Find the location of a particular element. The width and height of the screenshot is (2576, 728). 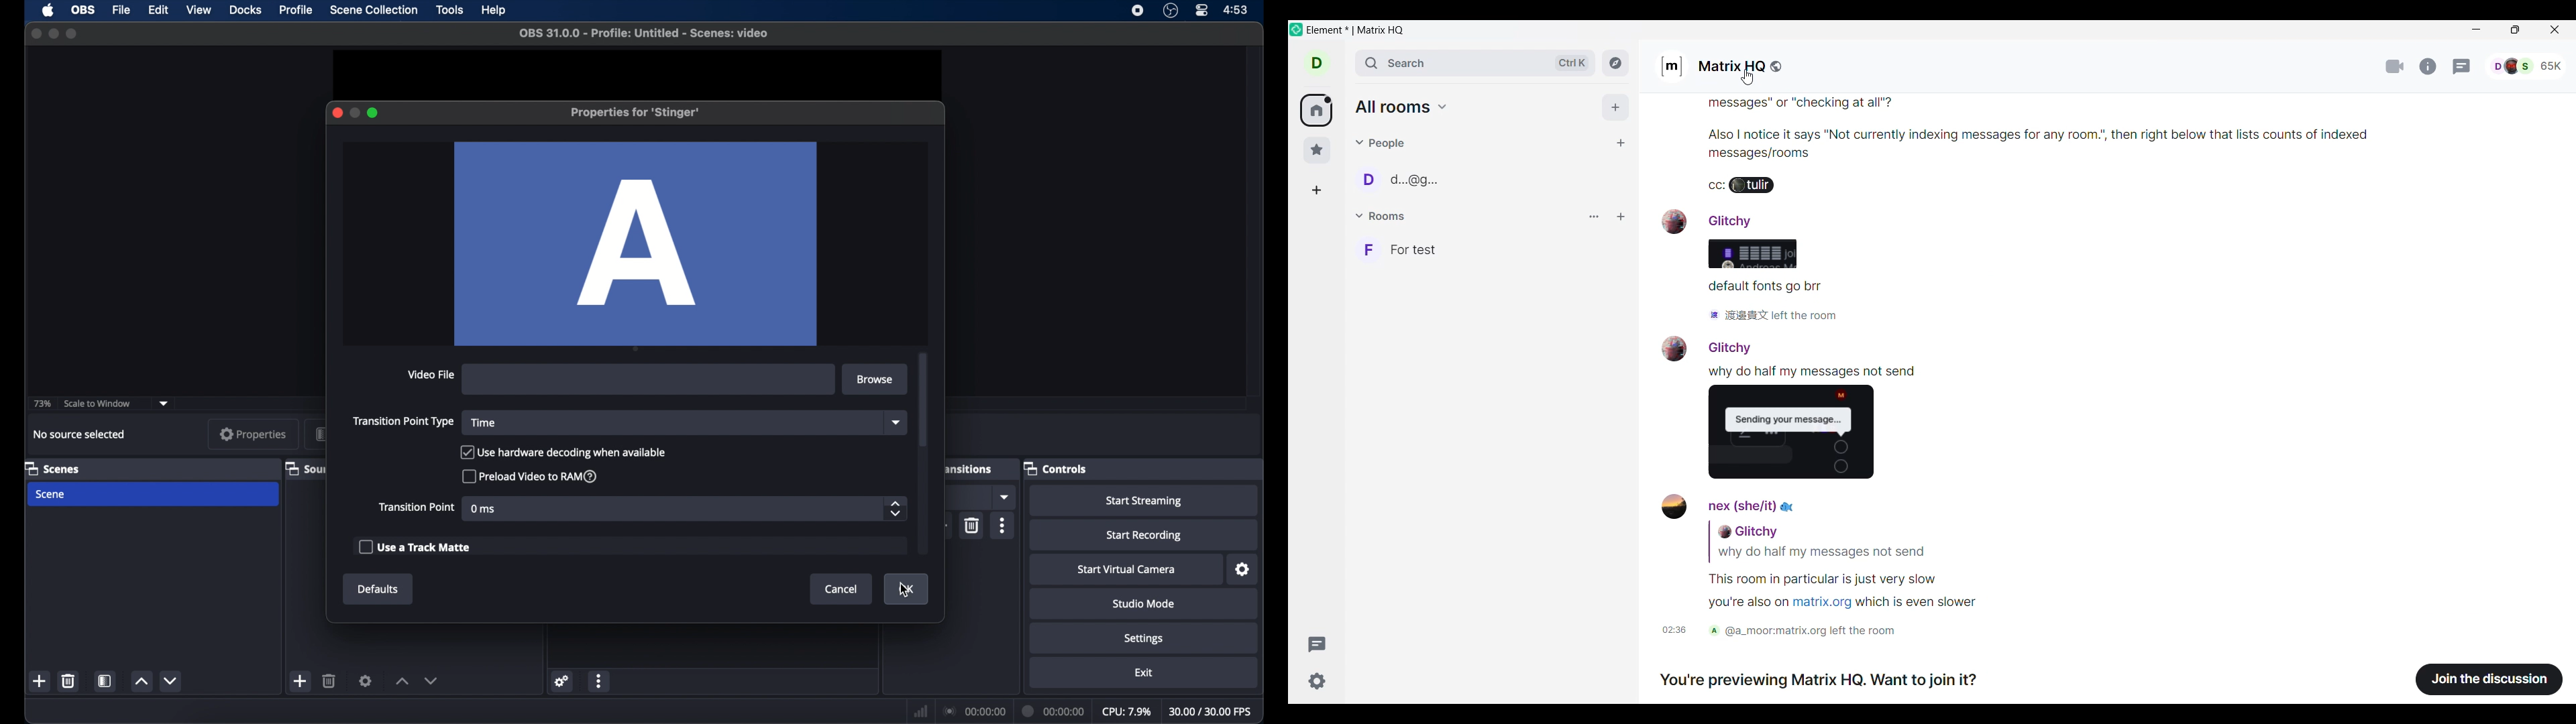

cursor is located at coordinates (905, 590).